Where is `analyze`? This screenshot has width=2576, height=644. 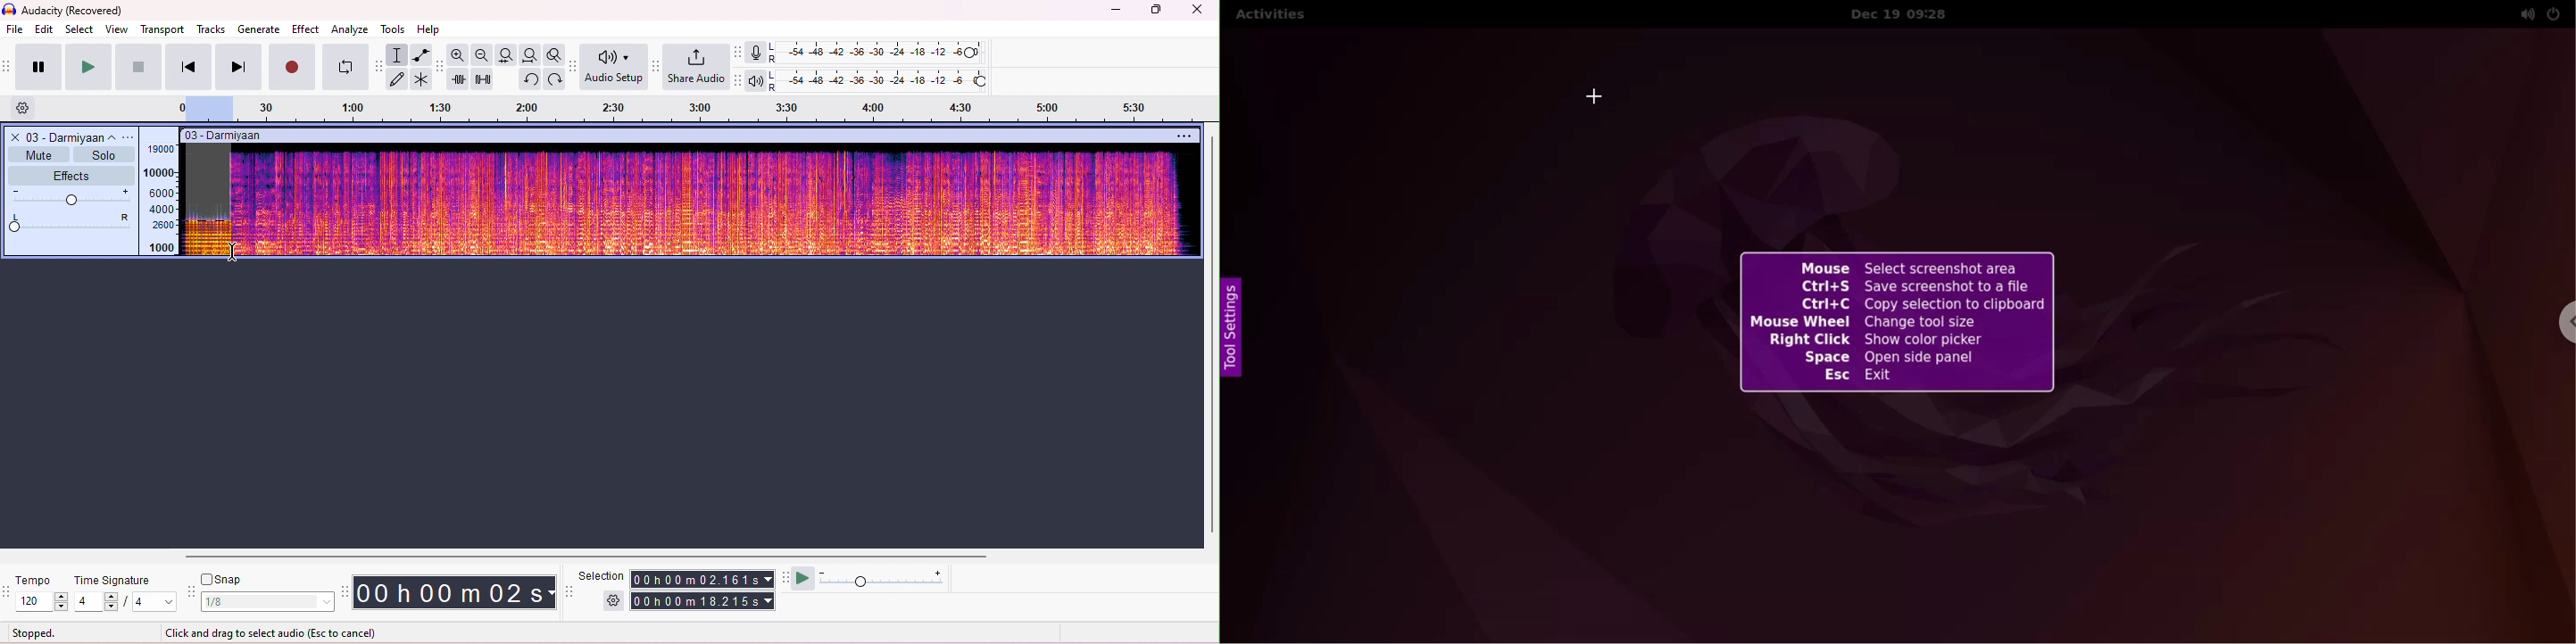 analyze is located at coordinates (349, 29).